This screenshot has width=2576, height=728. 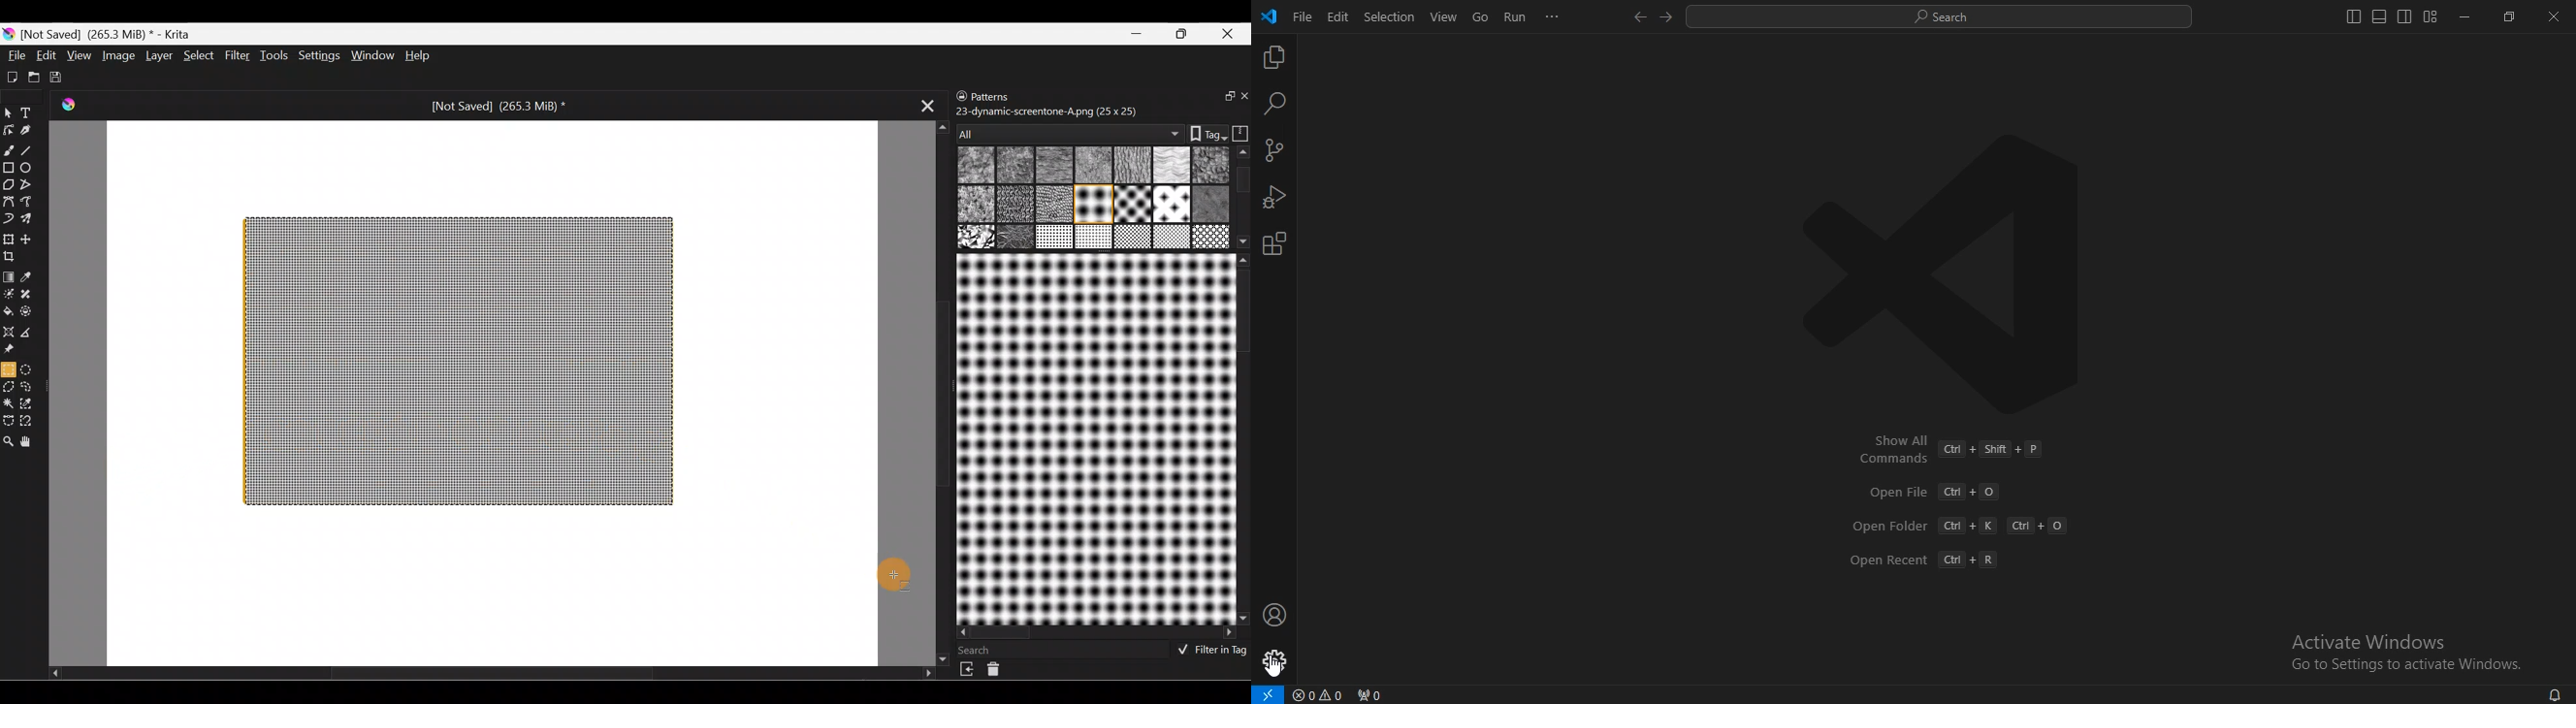 What do you see at coordinates (111, 35) in the screenshot?
I see `[Not Saved] (214.5 MiB) * - Krita` at bounding box center [111, 35].